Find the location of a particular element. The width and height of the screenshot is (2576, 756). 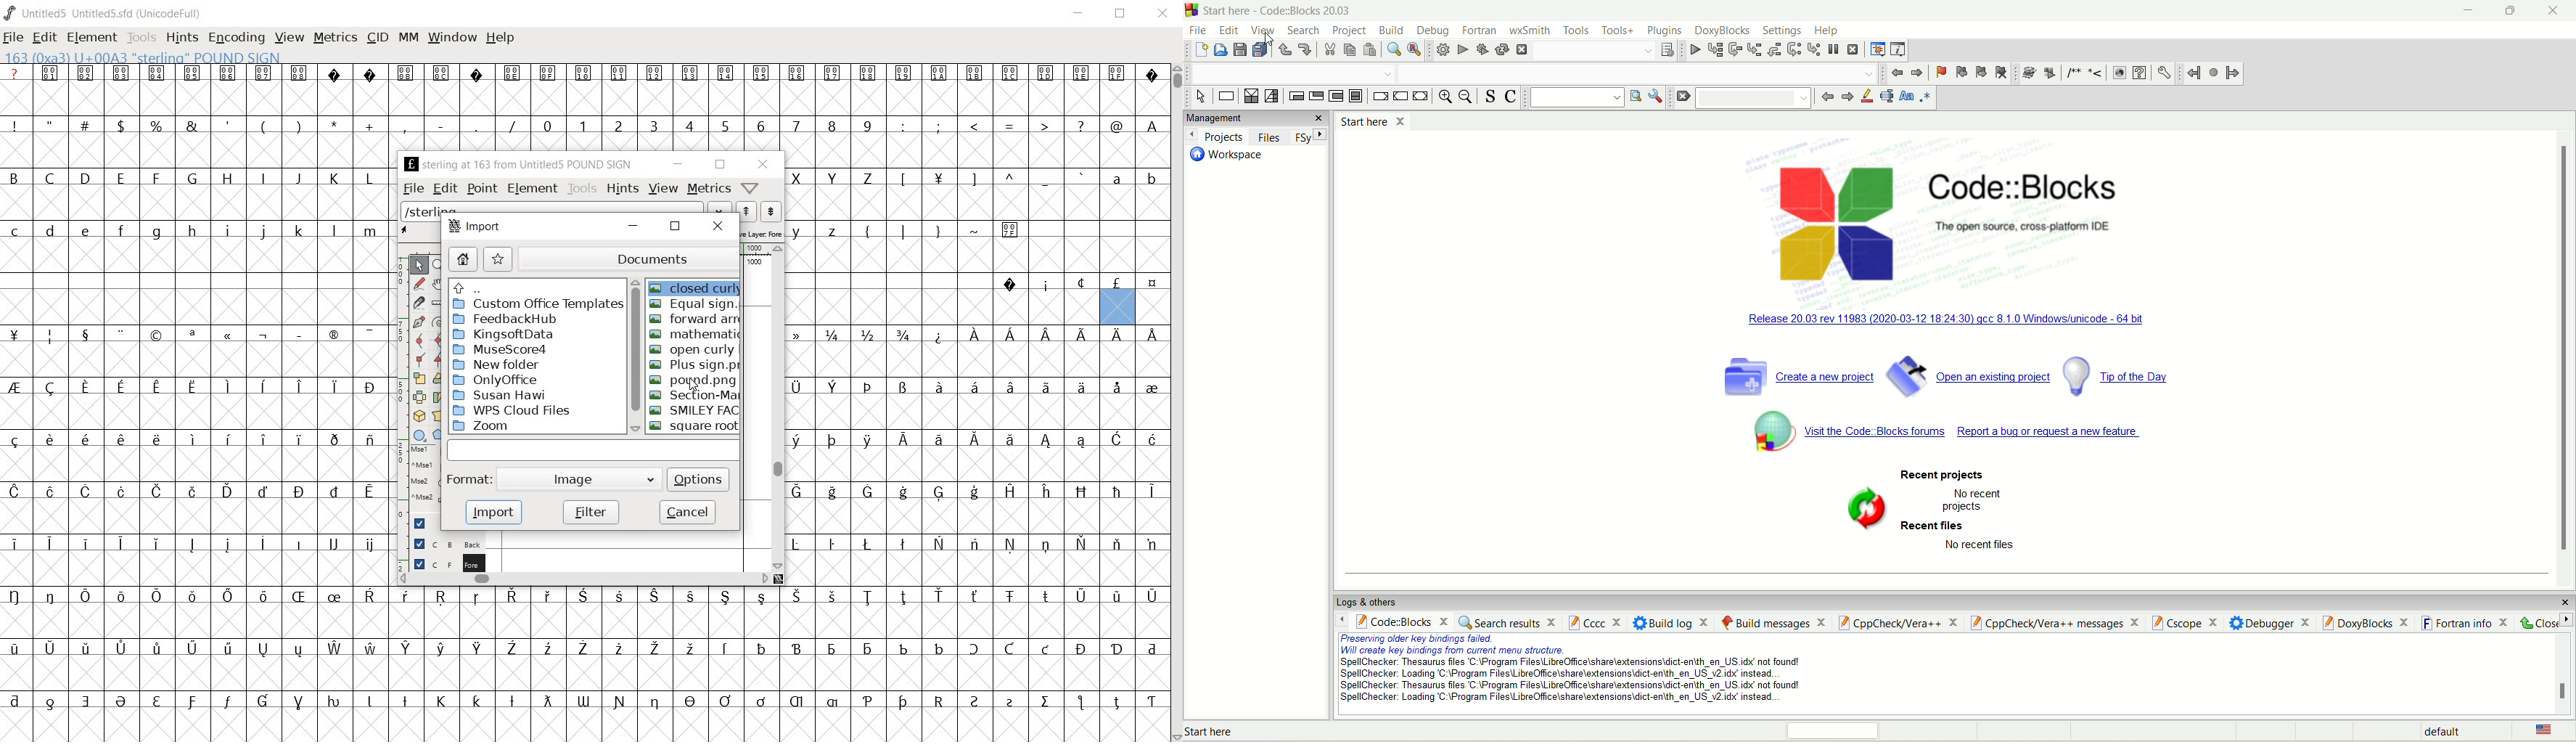

Symbol is located at coordinates (442, 598).